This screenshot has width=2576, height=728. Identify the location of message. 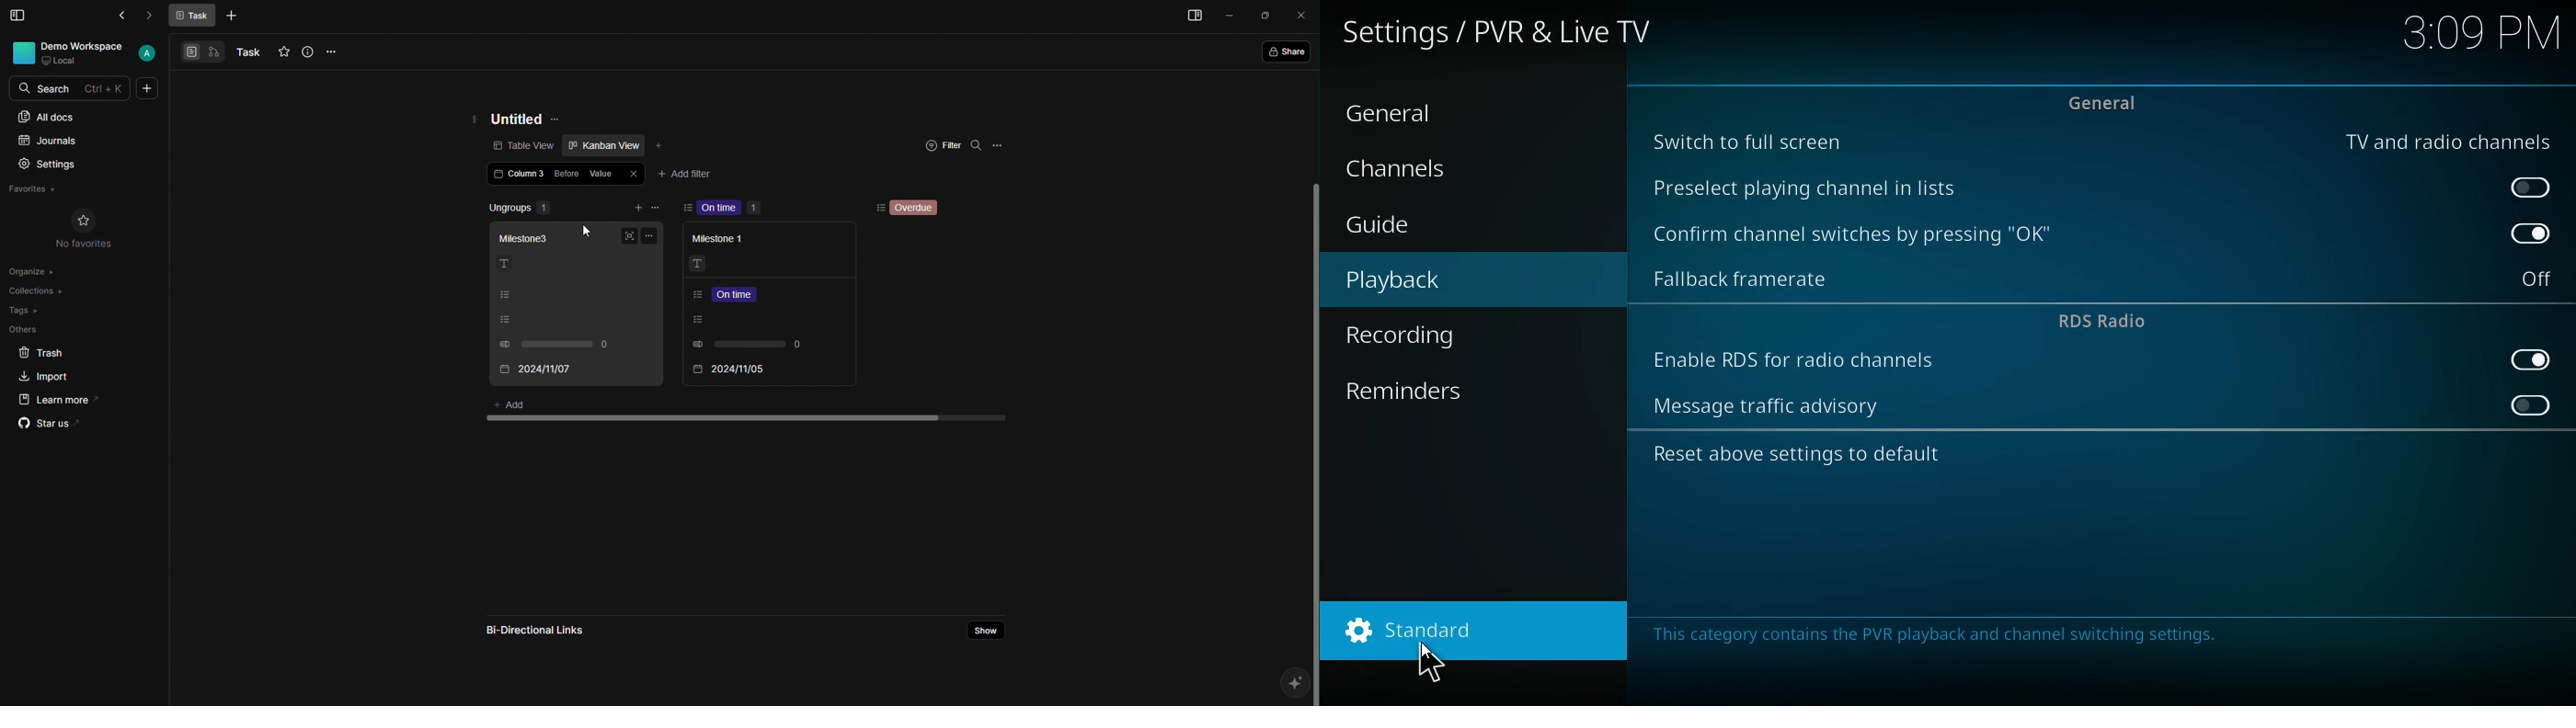
(1949, 635).